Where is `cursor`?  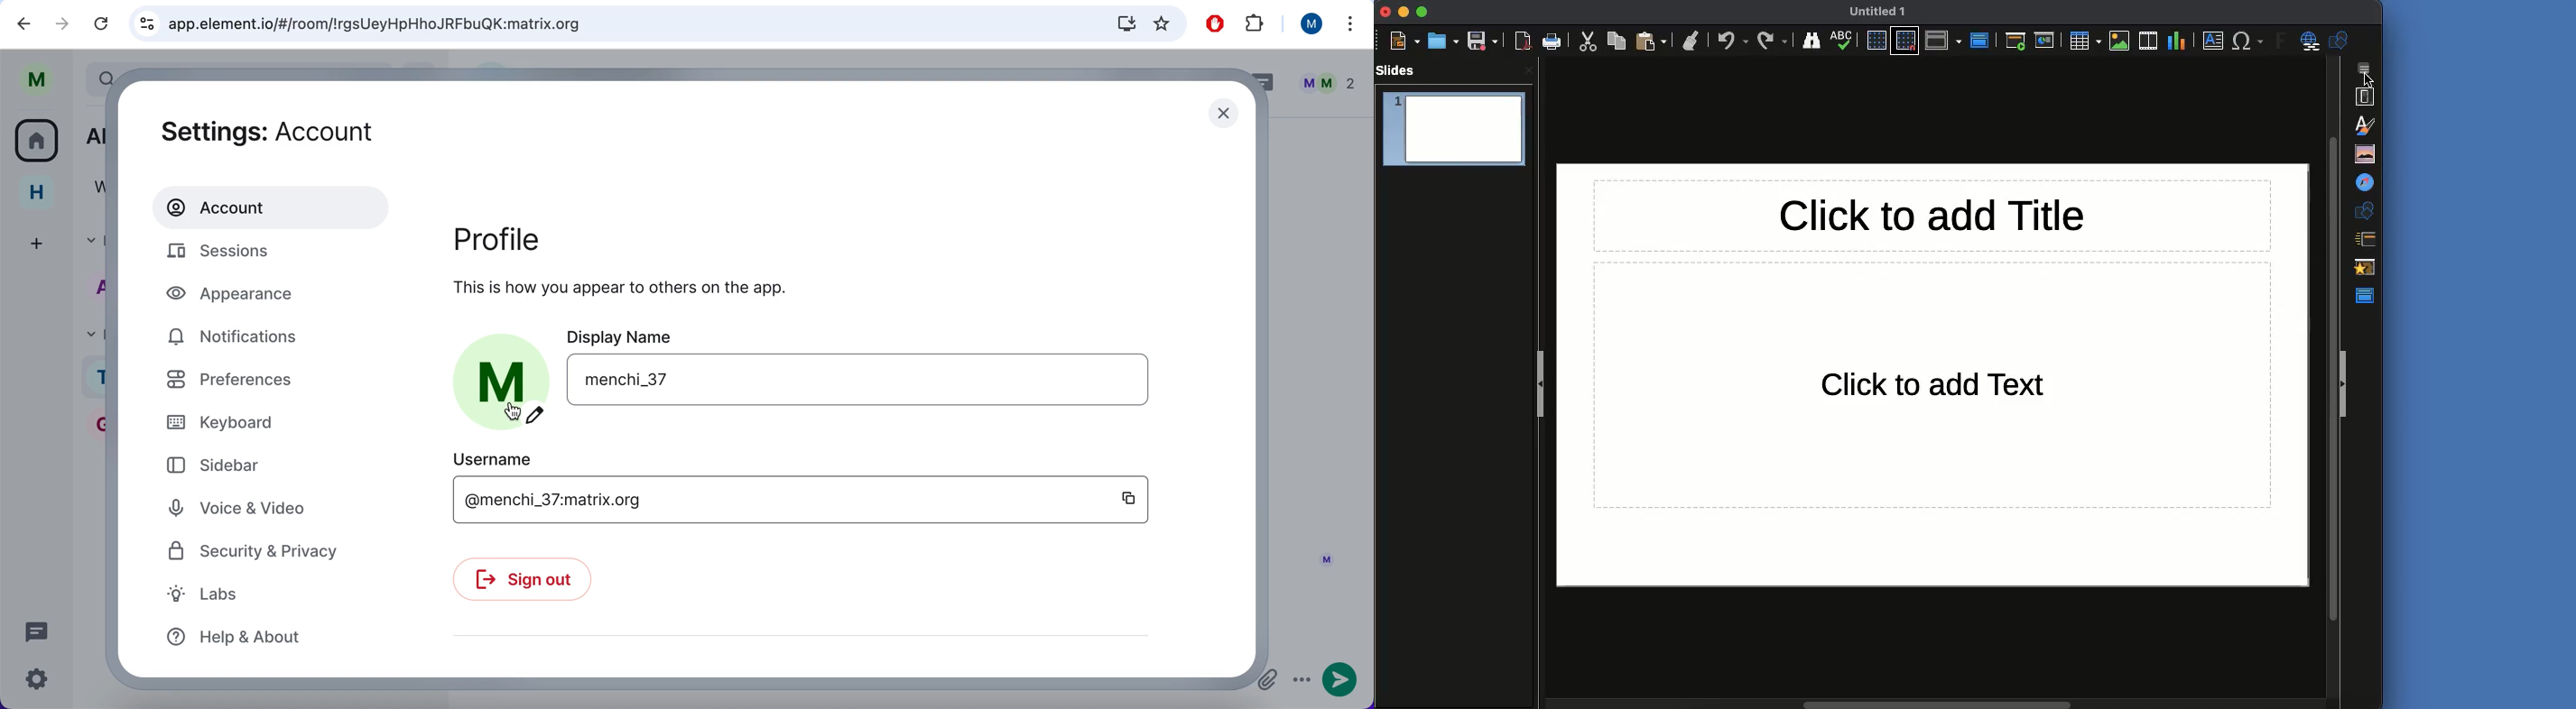
cursor is located at coordinates (513, 411).